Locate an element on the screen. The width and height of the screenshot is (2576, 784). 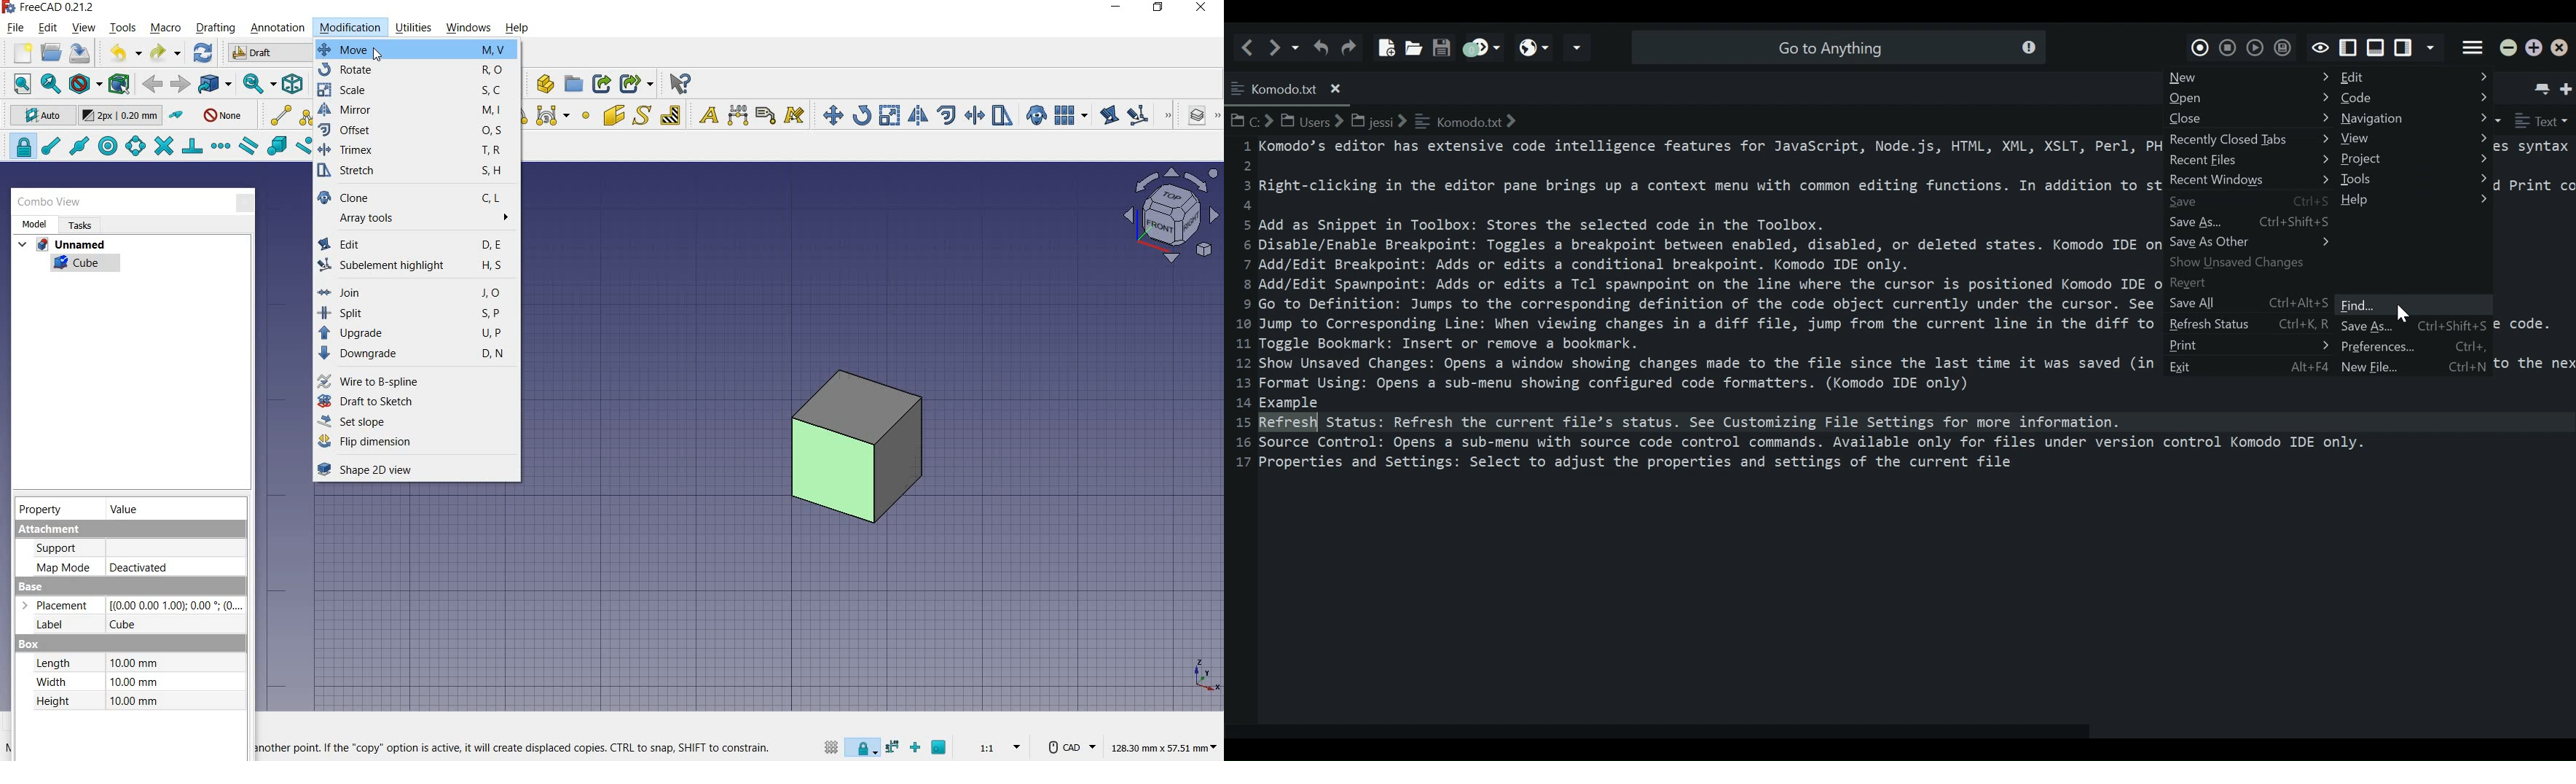
snap angle is located at coordinates (135, 147).